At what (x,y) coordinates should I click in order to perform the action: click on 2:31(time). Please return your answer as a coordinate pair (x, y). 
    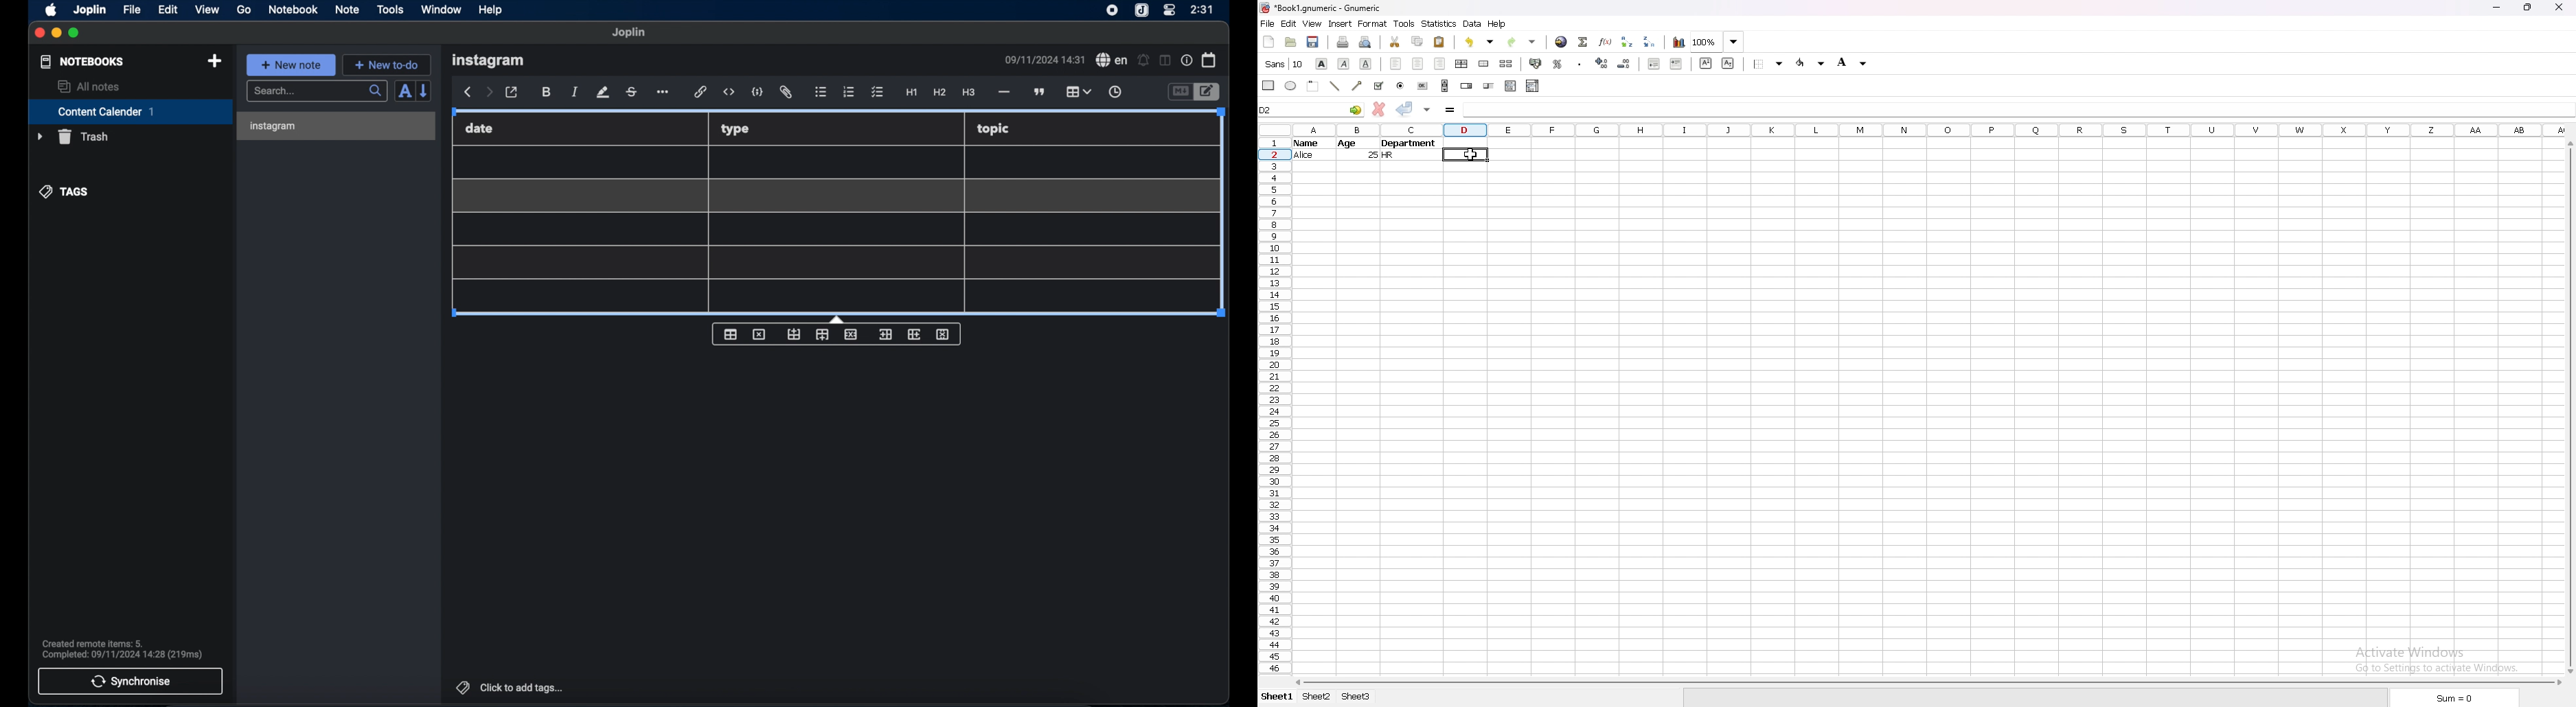
    Looking at the image, I should click on (1202, 9).